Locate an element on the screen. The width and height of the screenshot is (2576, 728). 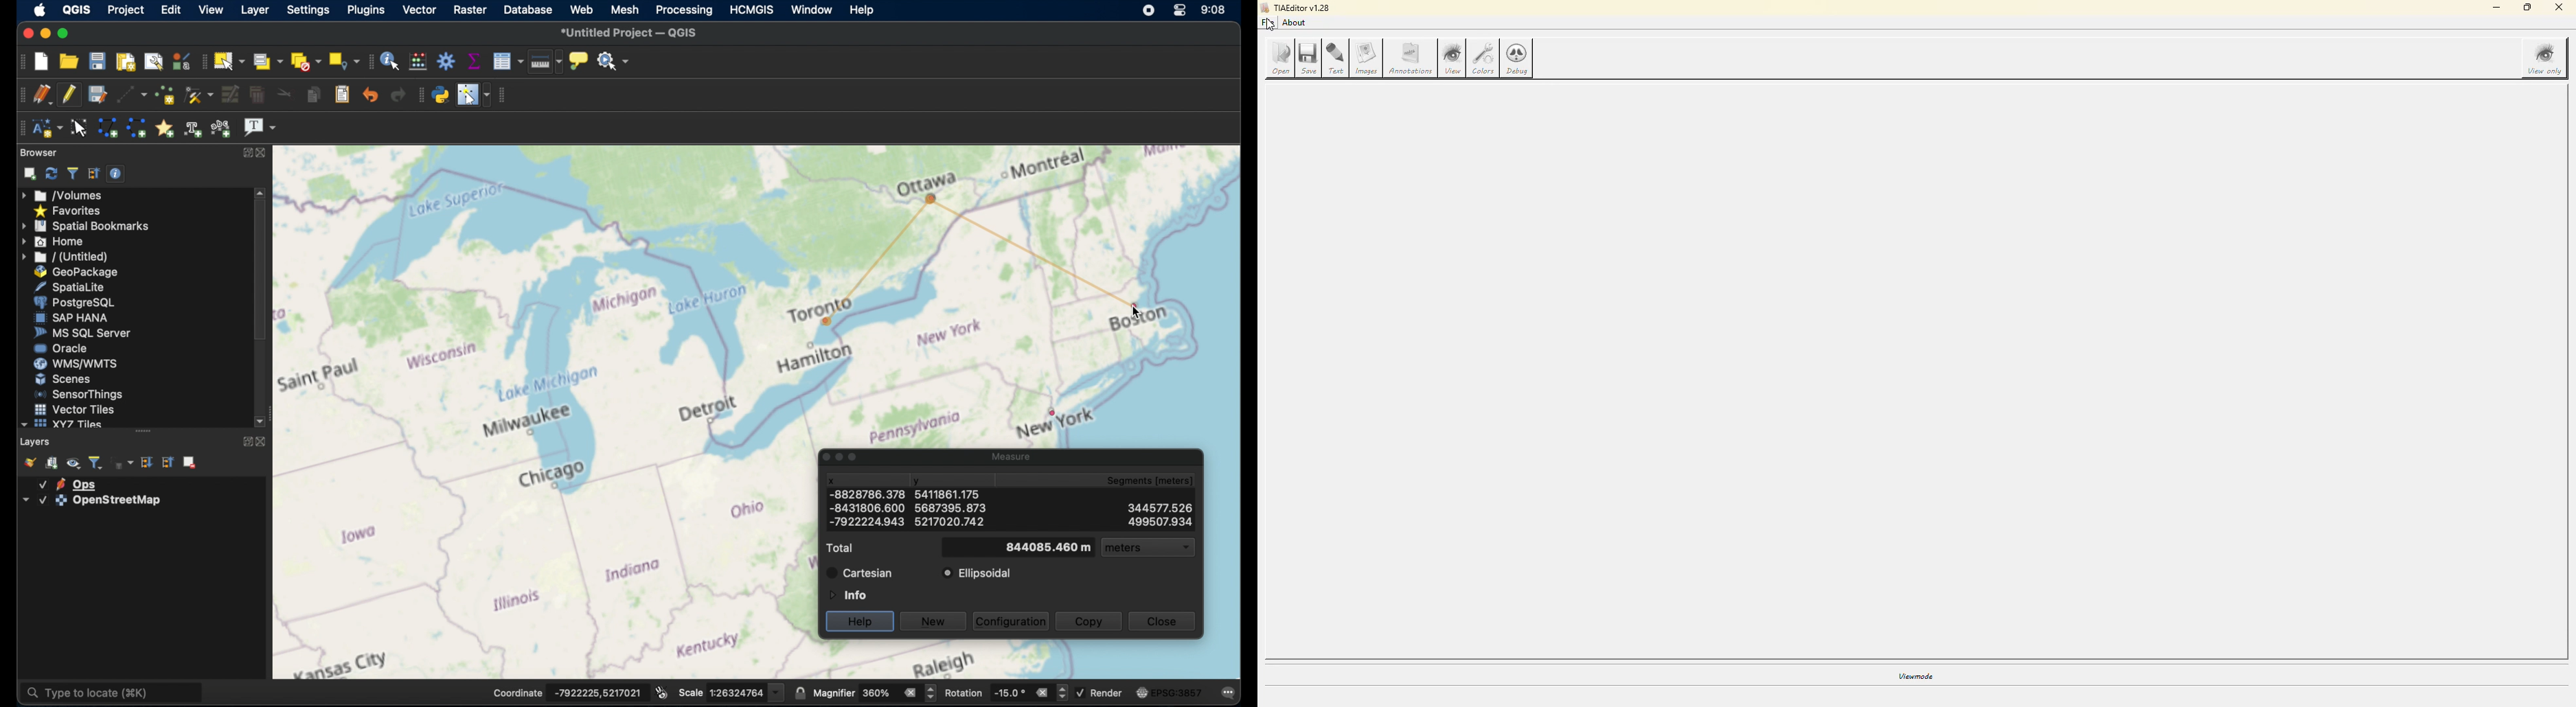
database is located at coordinates (529, 10).